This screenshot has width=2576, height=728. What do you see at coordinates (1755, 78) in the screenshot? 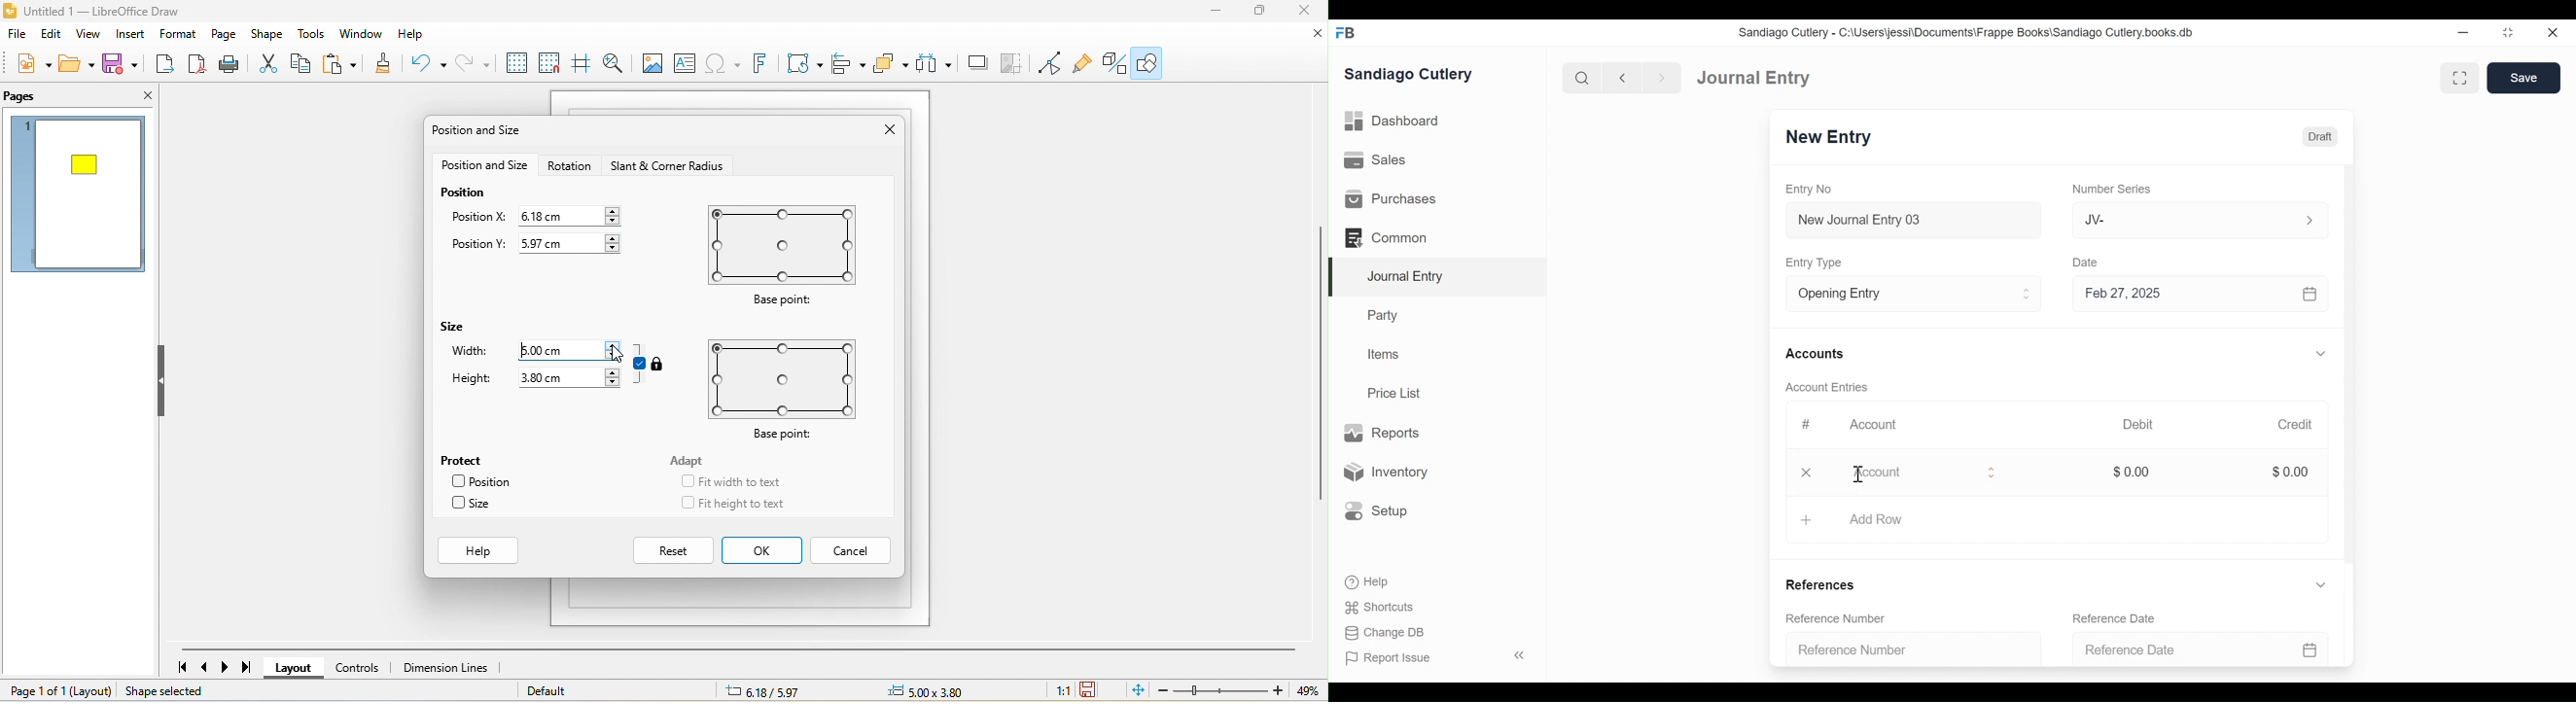
I see `Journal Entry` at bounding box center [1755, 78].